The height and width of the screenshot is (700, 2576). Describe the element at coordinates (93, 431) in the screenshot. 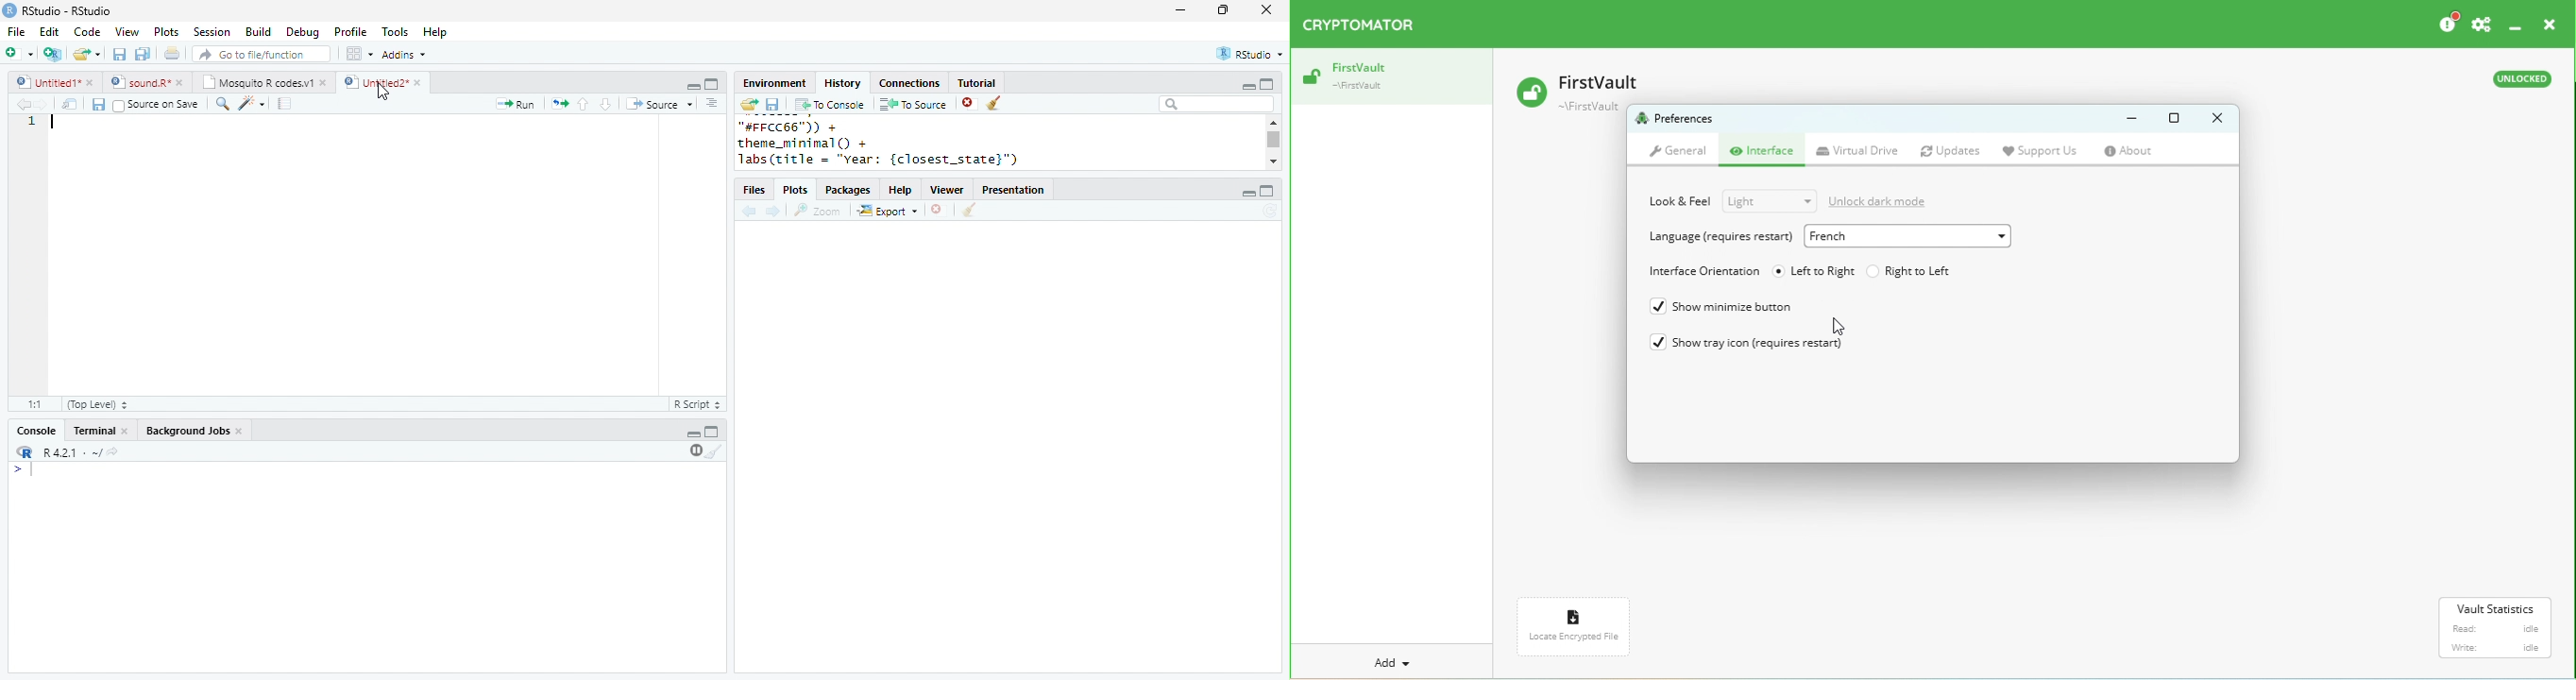

I see `Terminal` at that location.